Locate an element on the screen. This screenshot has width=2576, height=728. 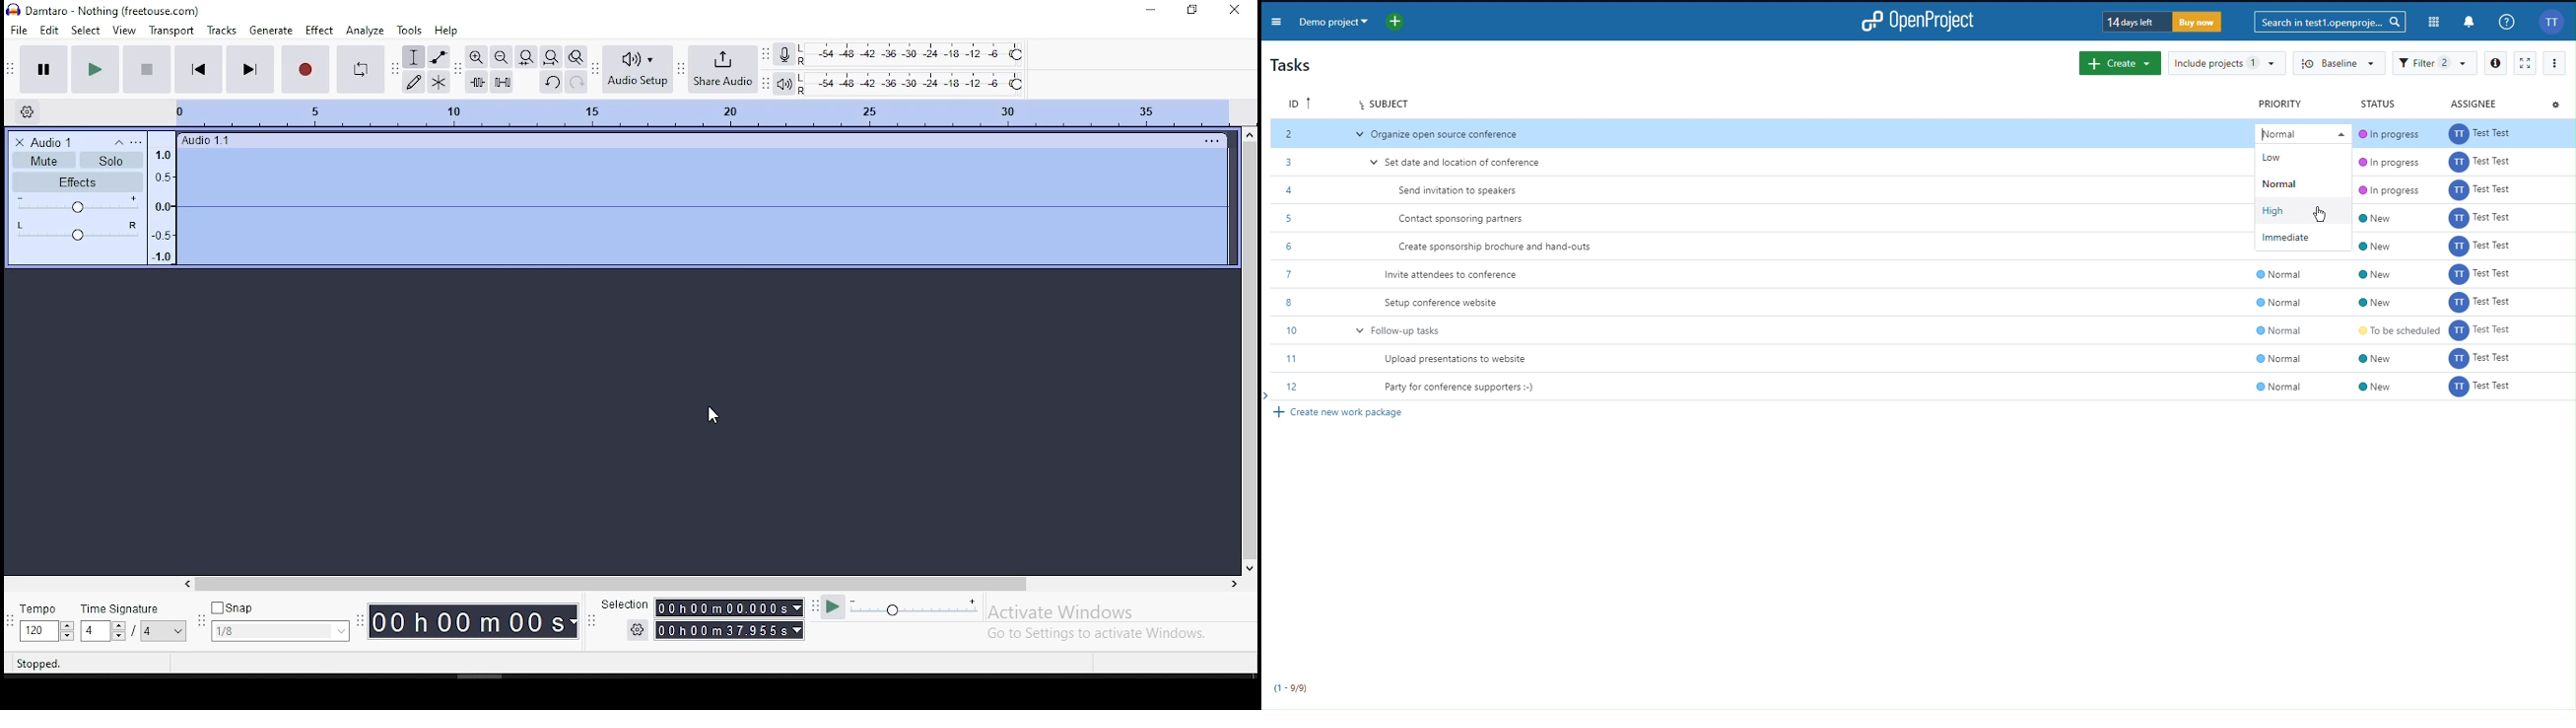
Effects is located at coordinates (80, 183).